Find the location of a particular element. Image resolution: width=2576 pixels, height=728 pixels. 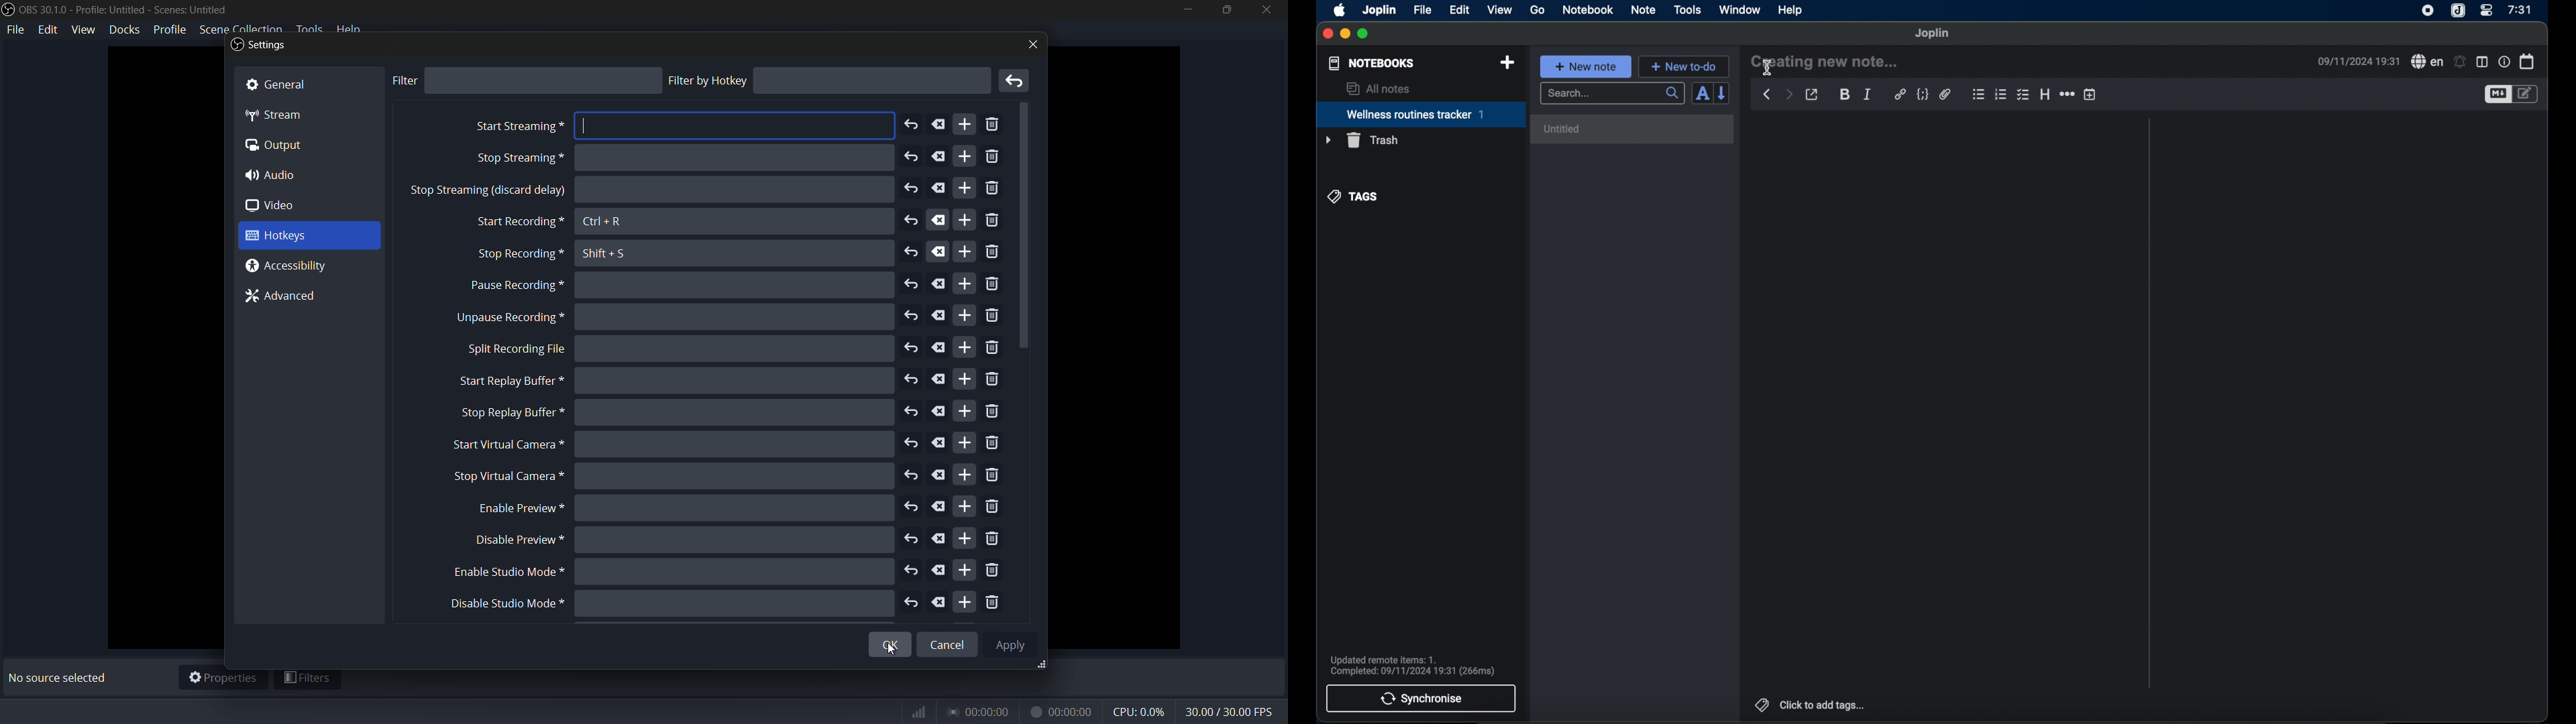

code is located at coordinates (1922, 95).